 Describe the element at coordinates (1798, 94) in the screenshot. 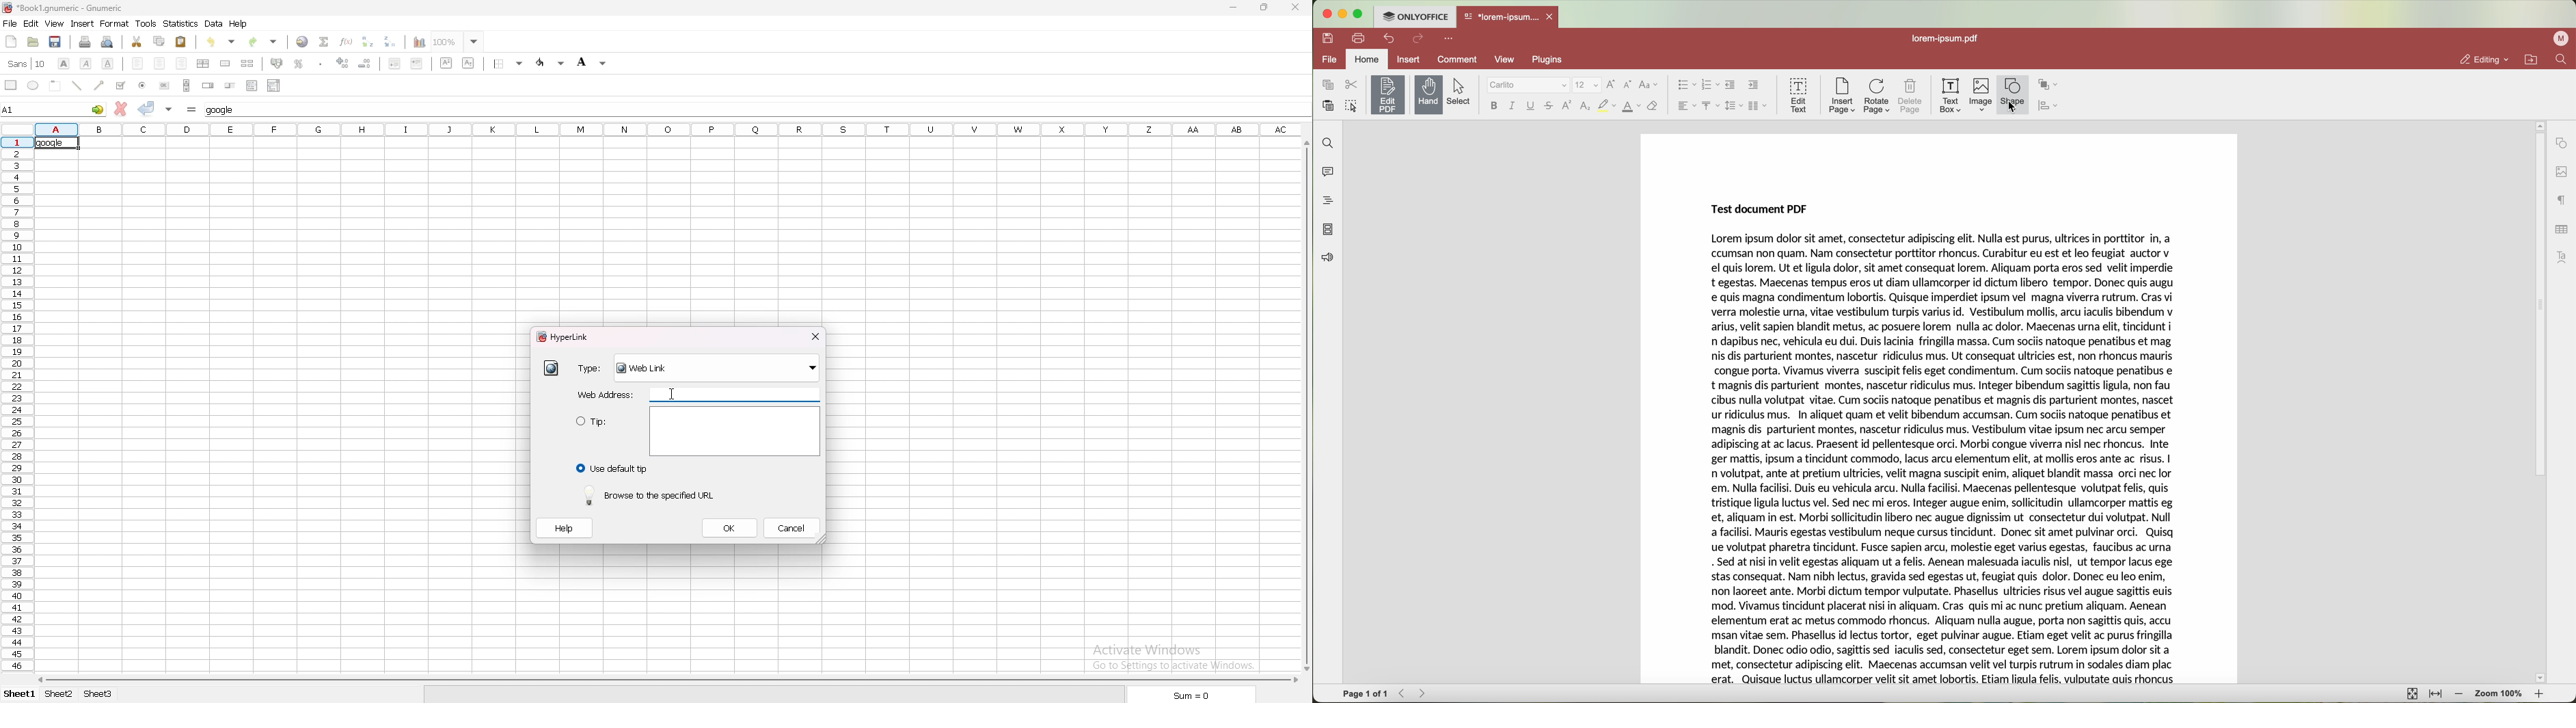

I see `edit text` at that location.